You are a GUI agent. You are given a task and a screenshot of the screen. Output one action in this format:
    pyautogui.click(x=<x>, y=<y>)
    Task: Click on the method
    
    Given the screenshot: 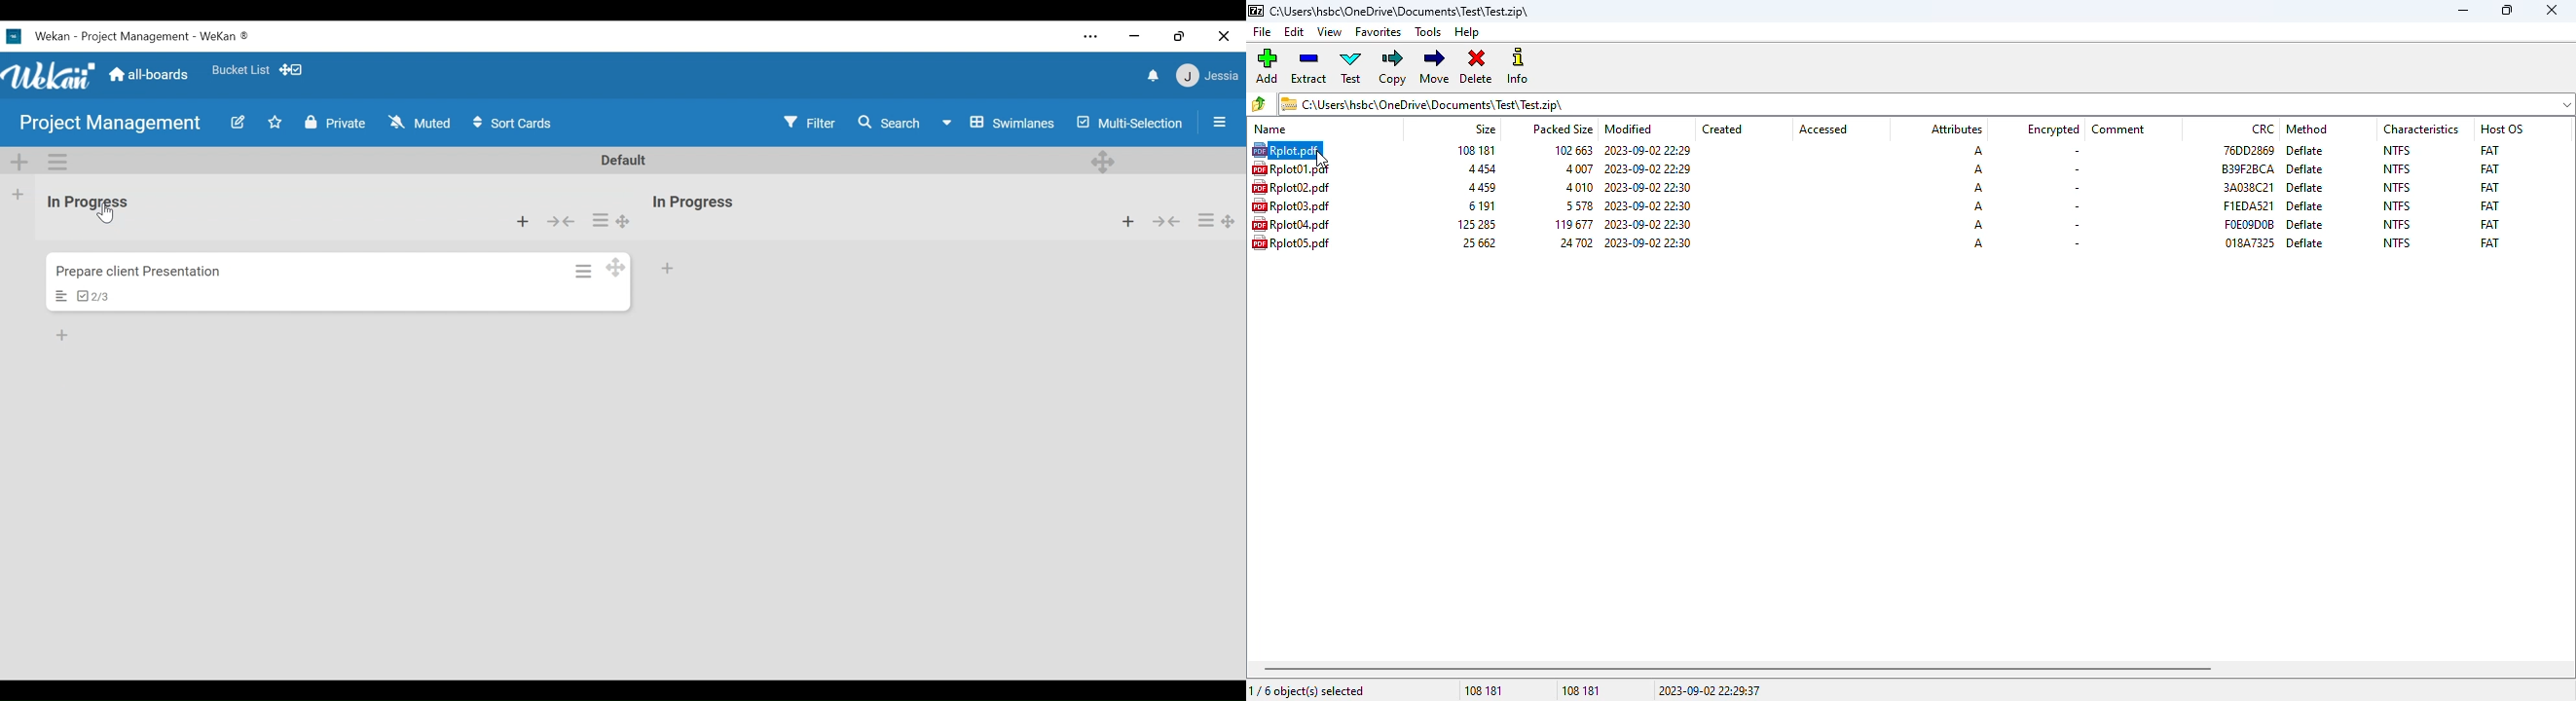 What is the action you would take?
    pyautogui.click(x=2306, y=129)
    